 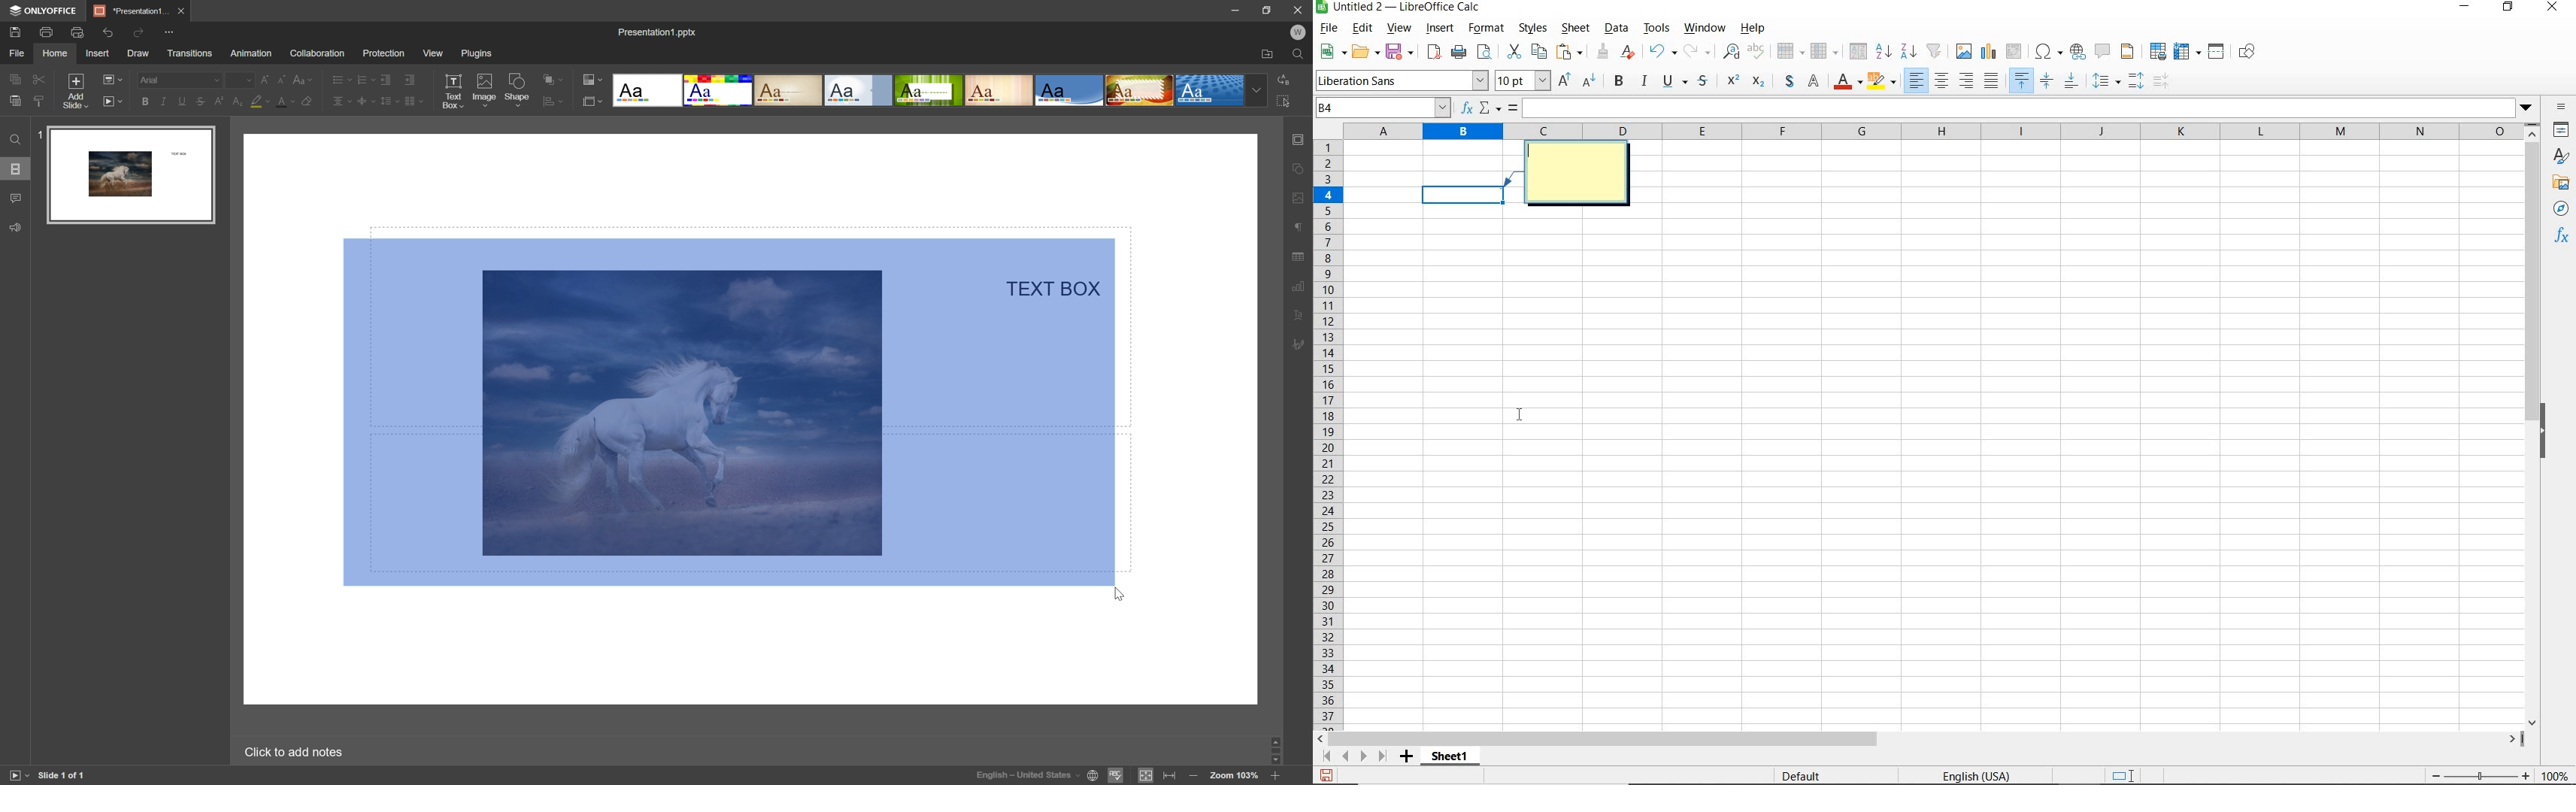 I want to click on clear direct formatting, so click(x=1629, y=53).